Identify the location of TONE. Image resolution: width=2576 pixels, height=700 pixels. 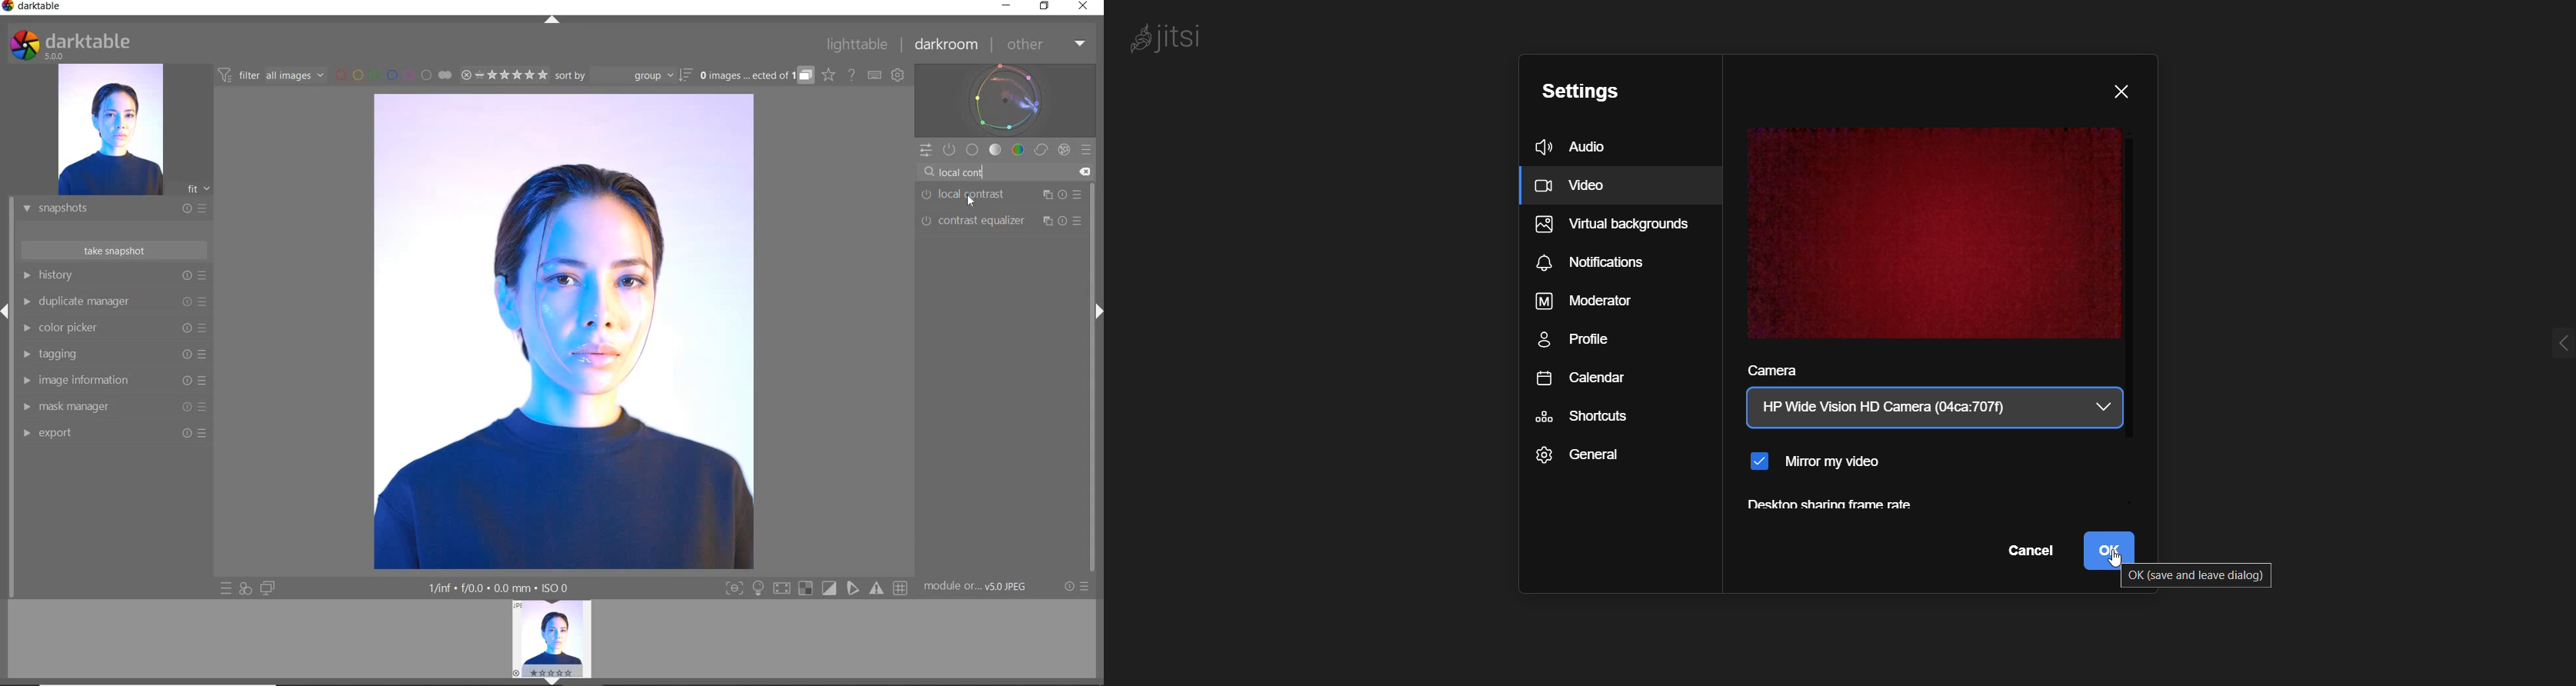
(996, 150).